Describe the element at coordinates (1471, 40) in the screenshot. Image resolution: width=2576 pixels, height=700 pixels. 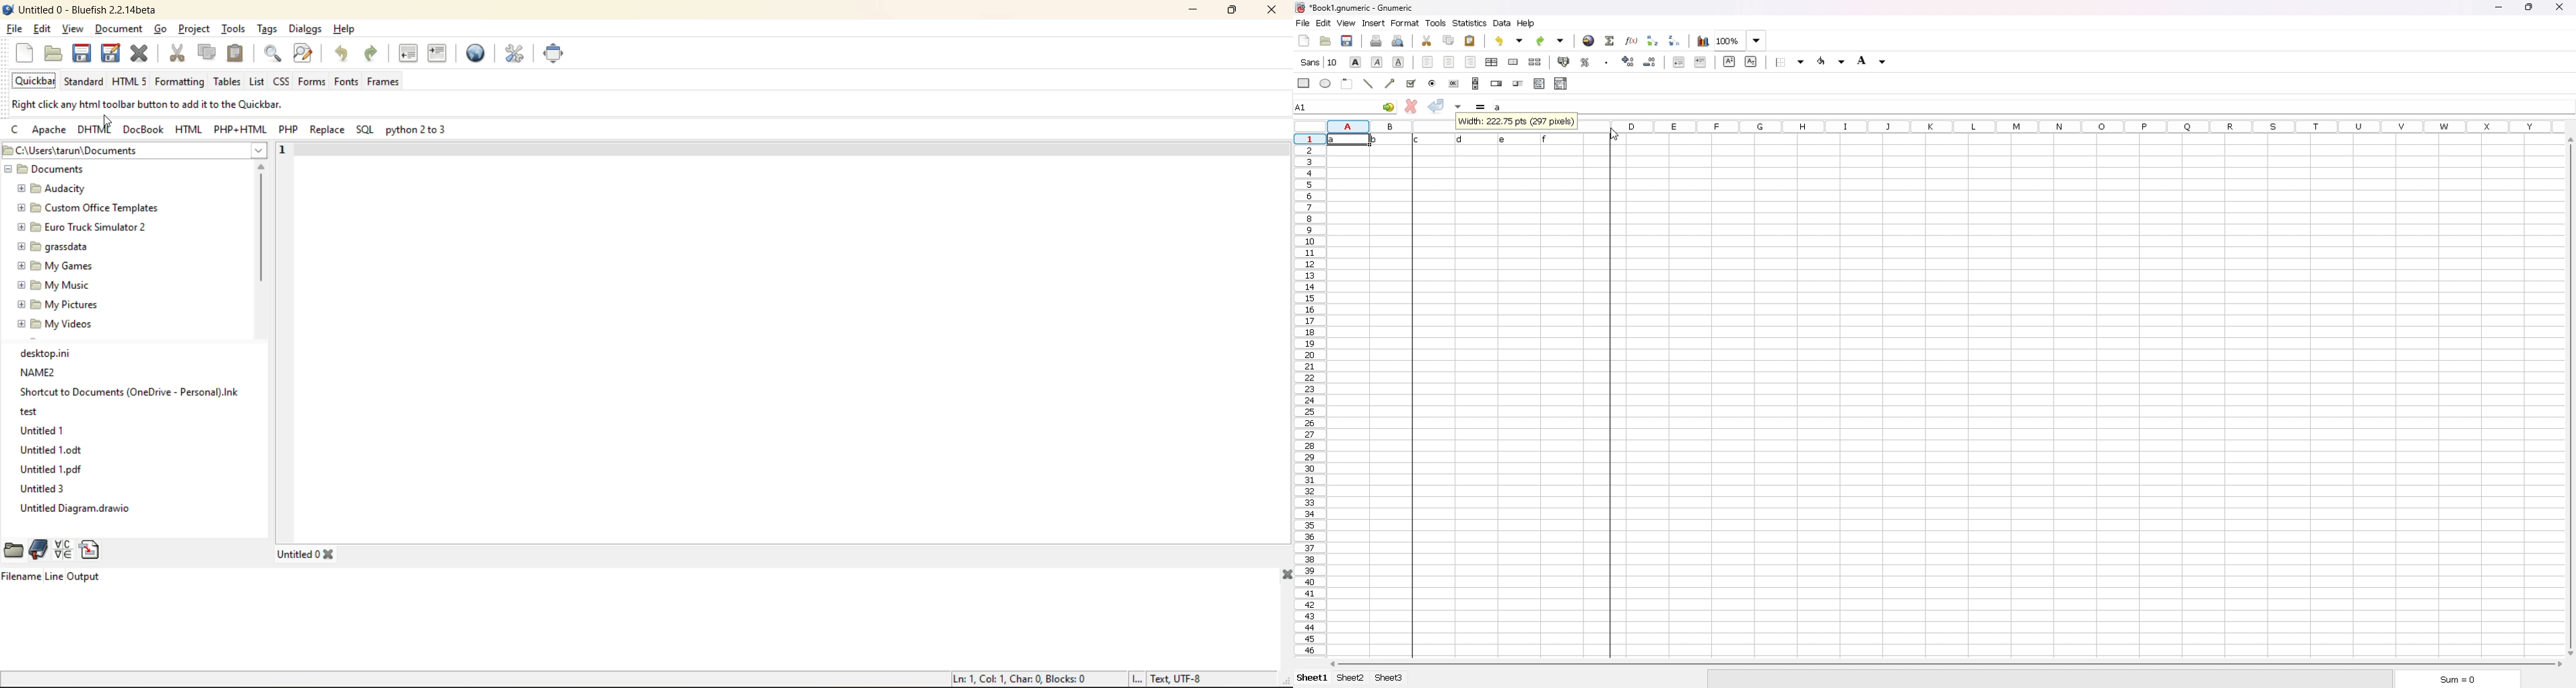
I see `paste` at that location.